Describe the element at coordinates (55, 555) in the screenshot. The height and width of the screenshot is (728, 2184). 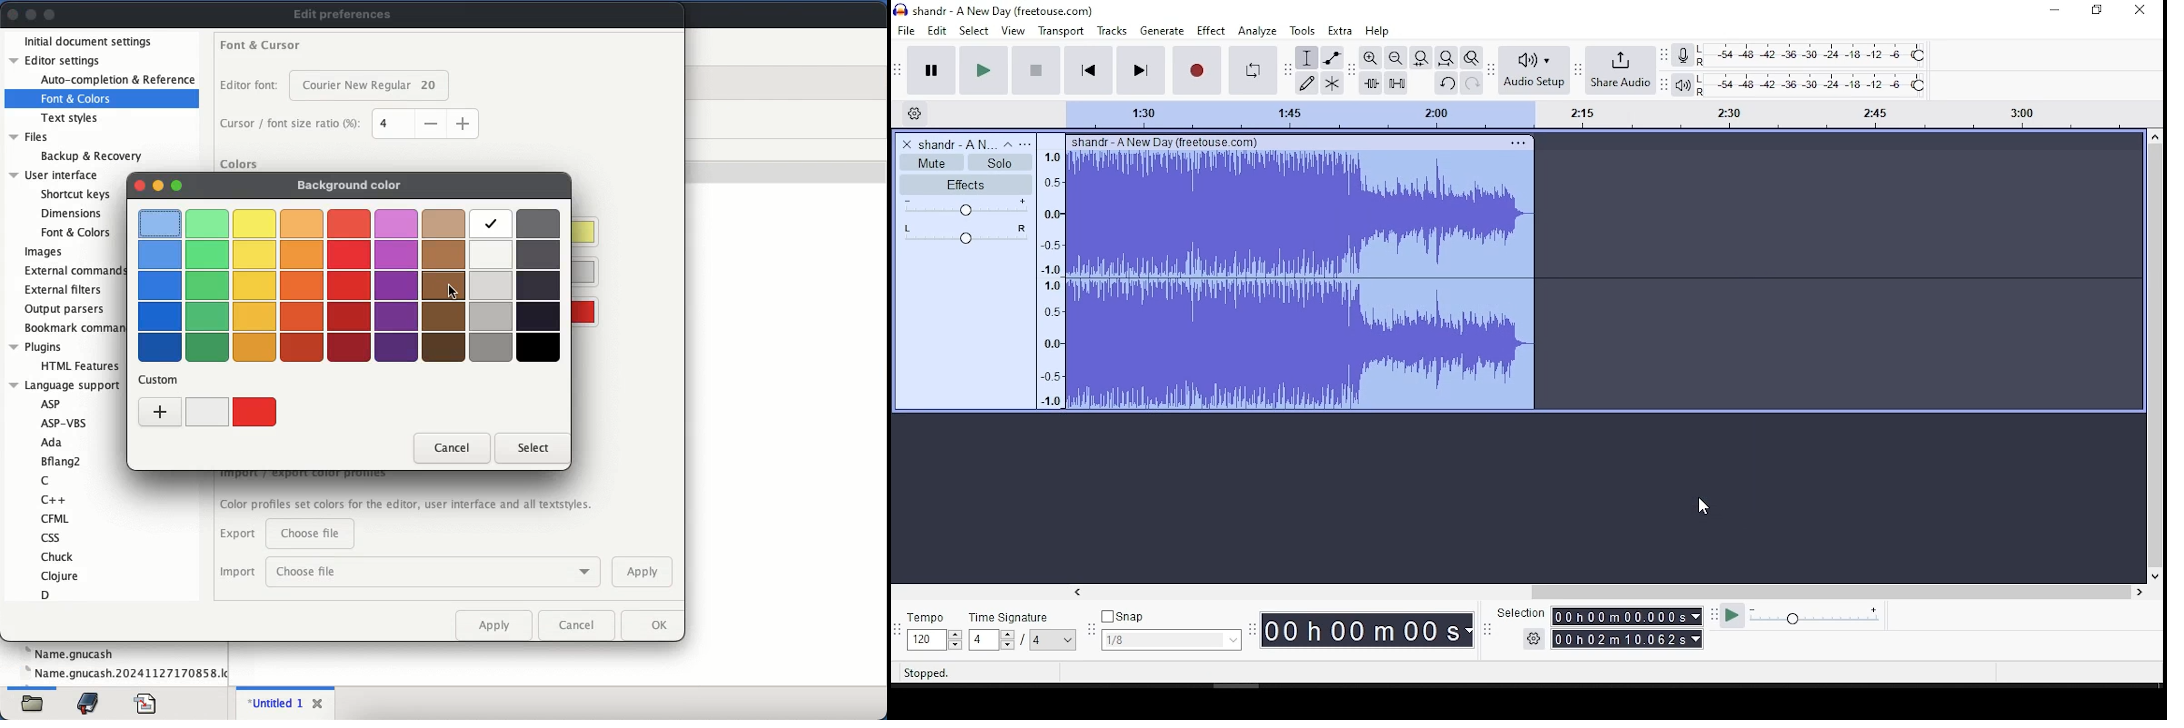
I see `Chuck` at that location.